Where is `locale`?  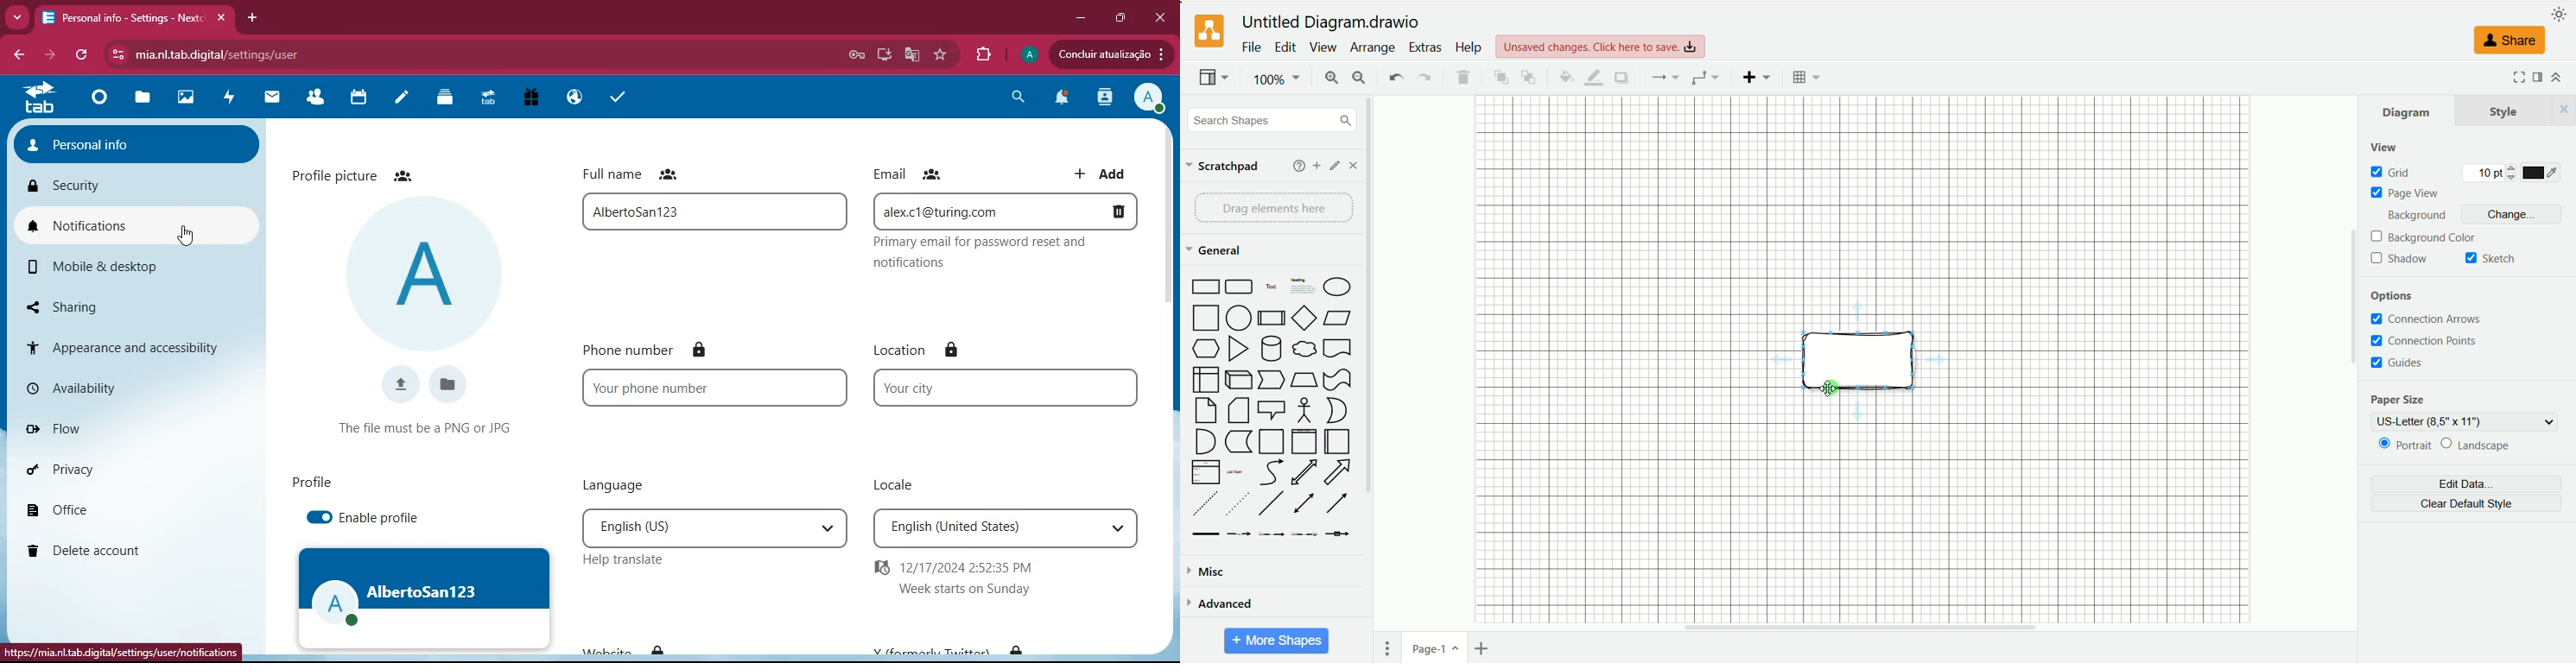
locale is located at coordinates (892, 486).